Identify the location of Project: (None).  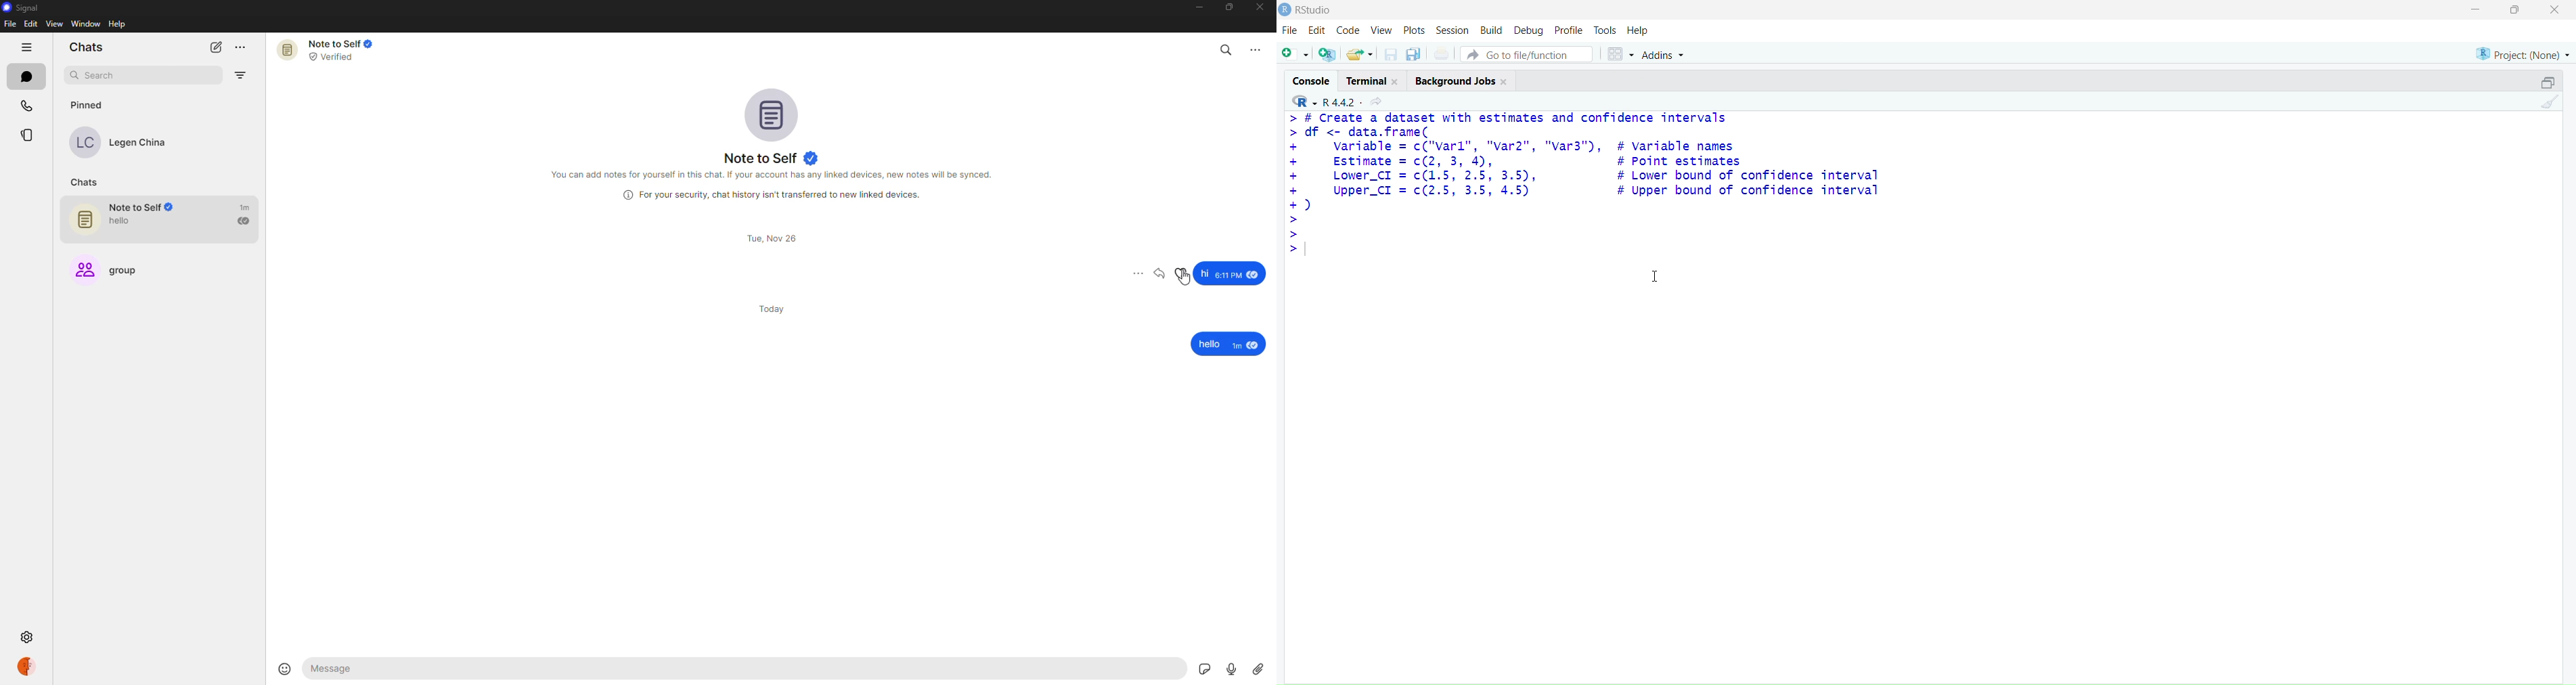
(2523, 53).